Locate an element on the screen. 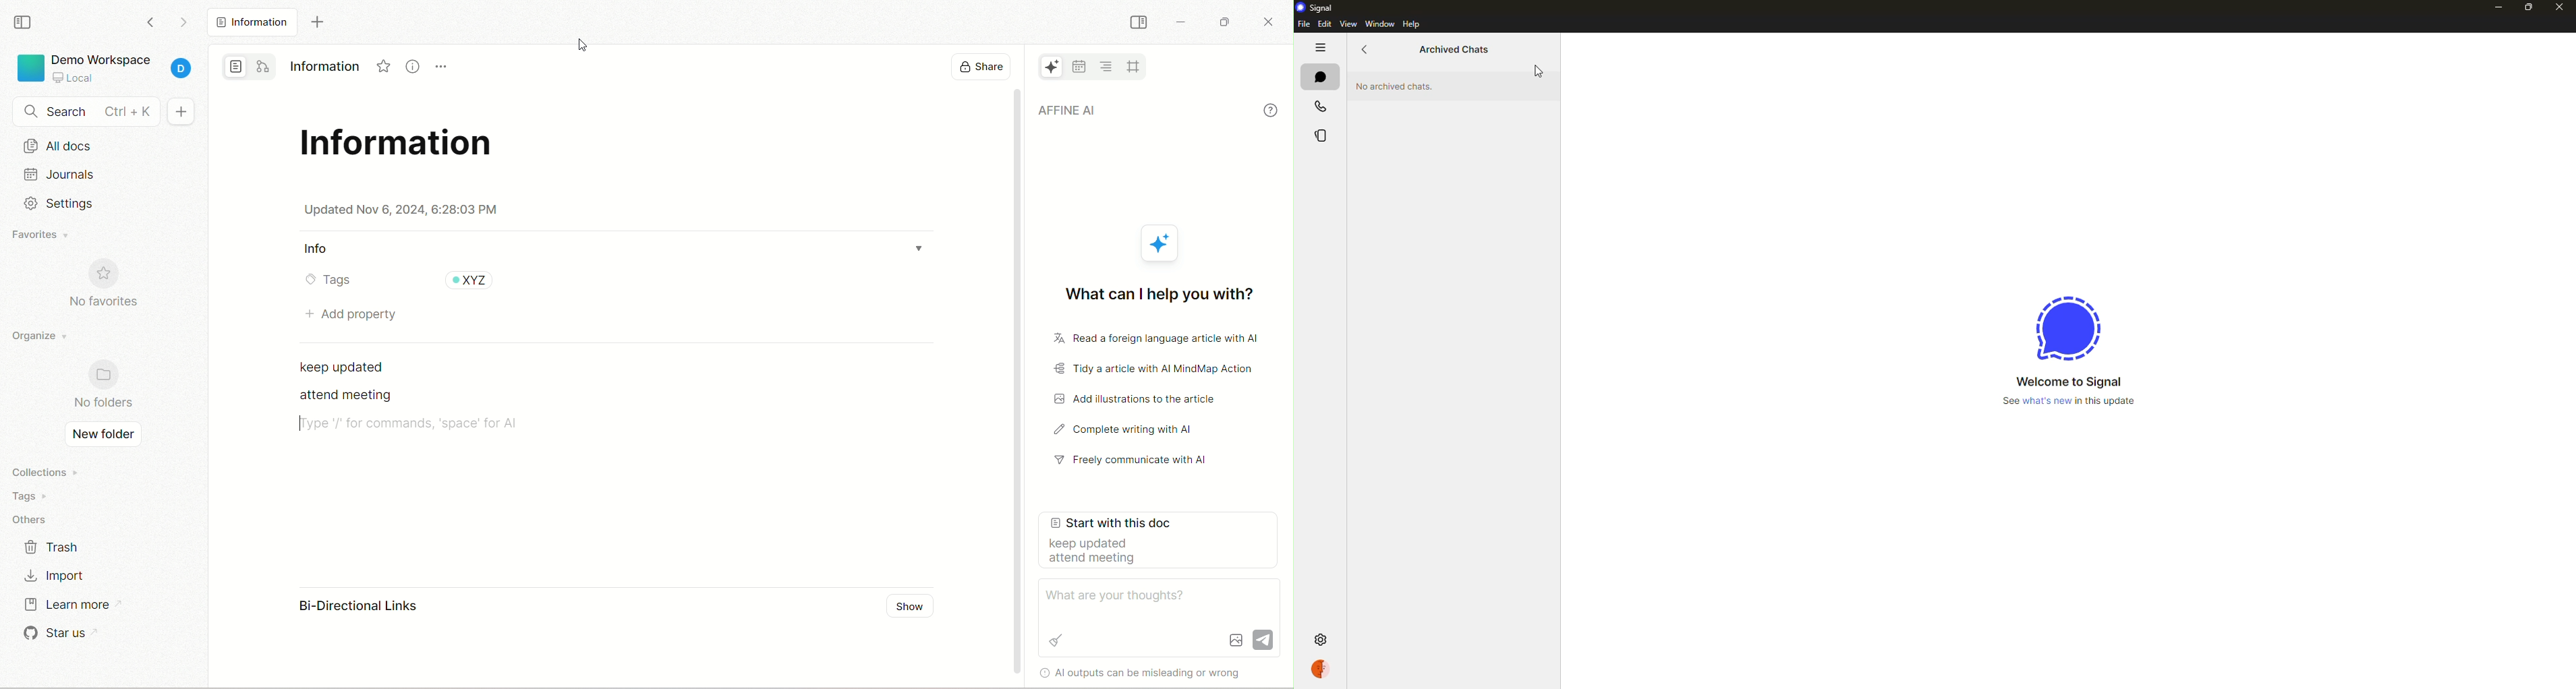 The width and height of the screenshot is (2576, 700). scroll bar is located at coordinates (1018, 385).